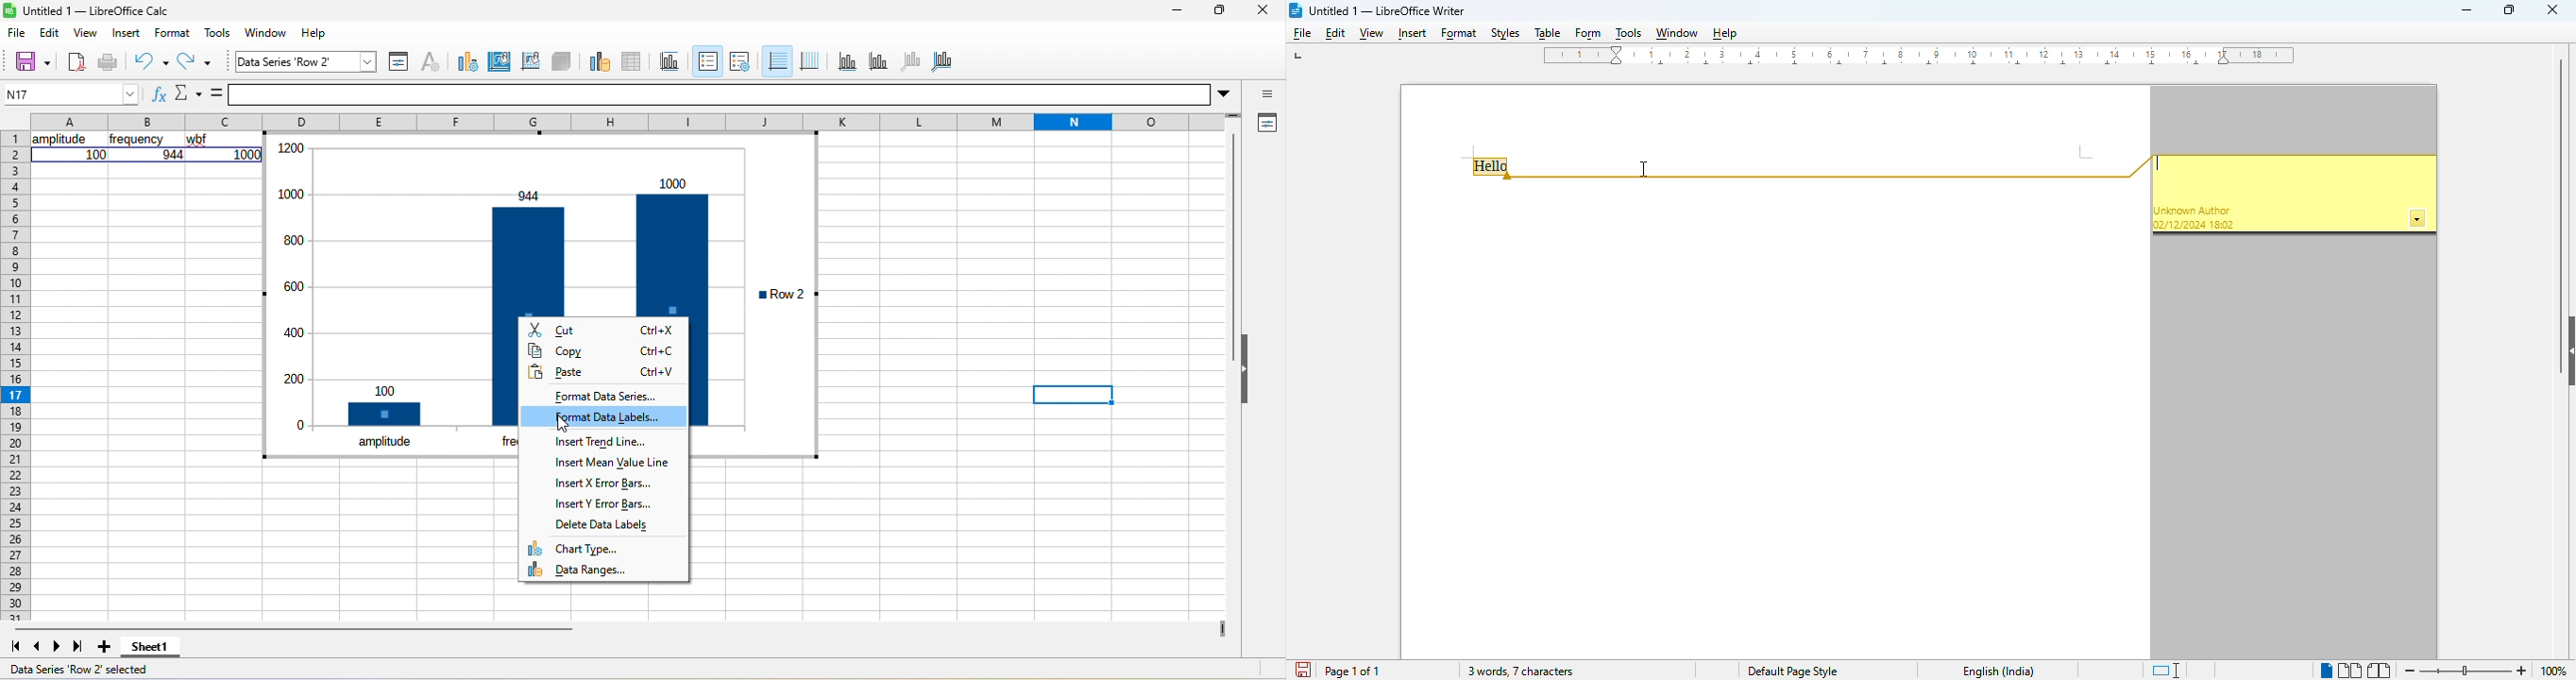 The image size is (2576, 700). What do you see at coordinates (1999, 672) in the screenshot?
I see `text language` at bounding box center [1999, 672].